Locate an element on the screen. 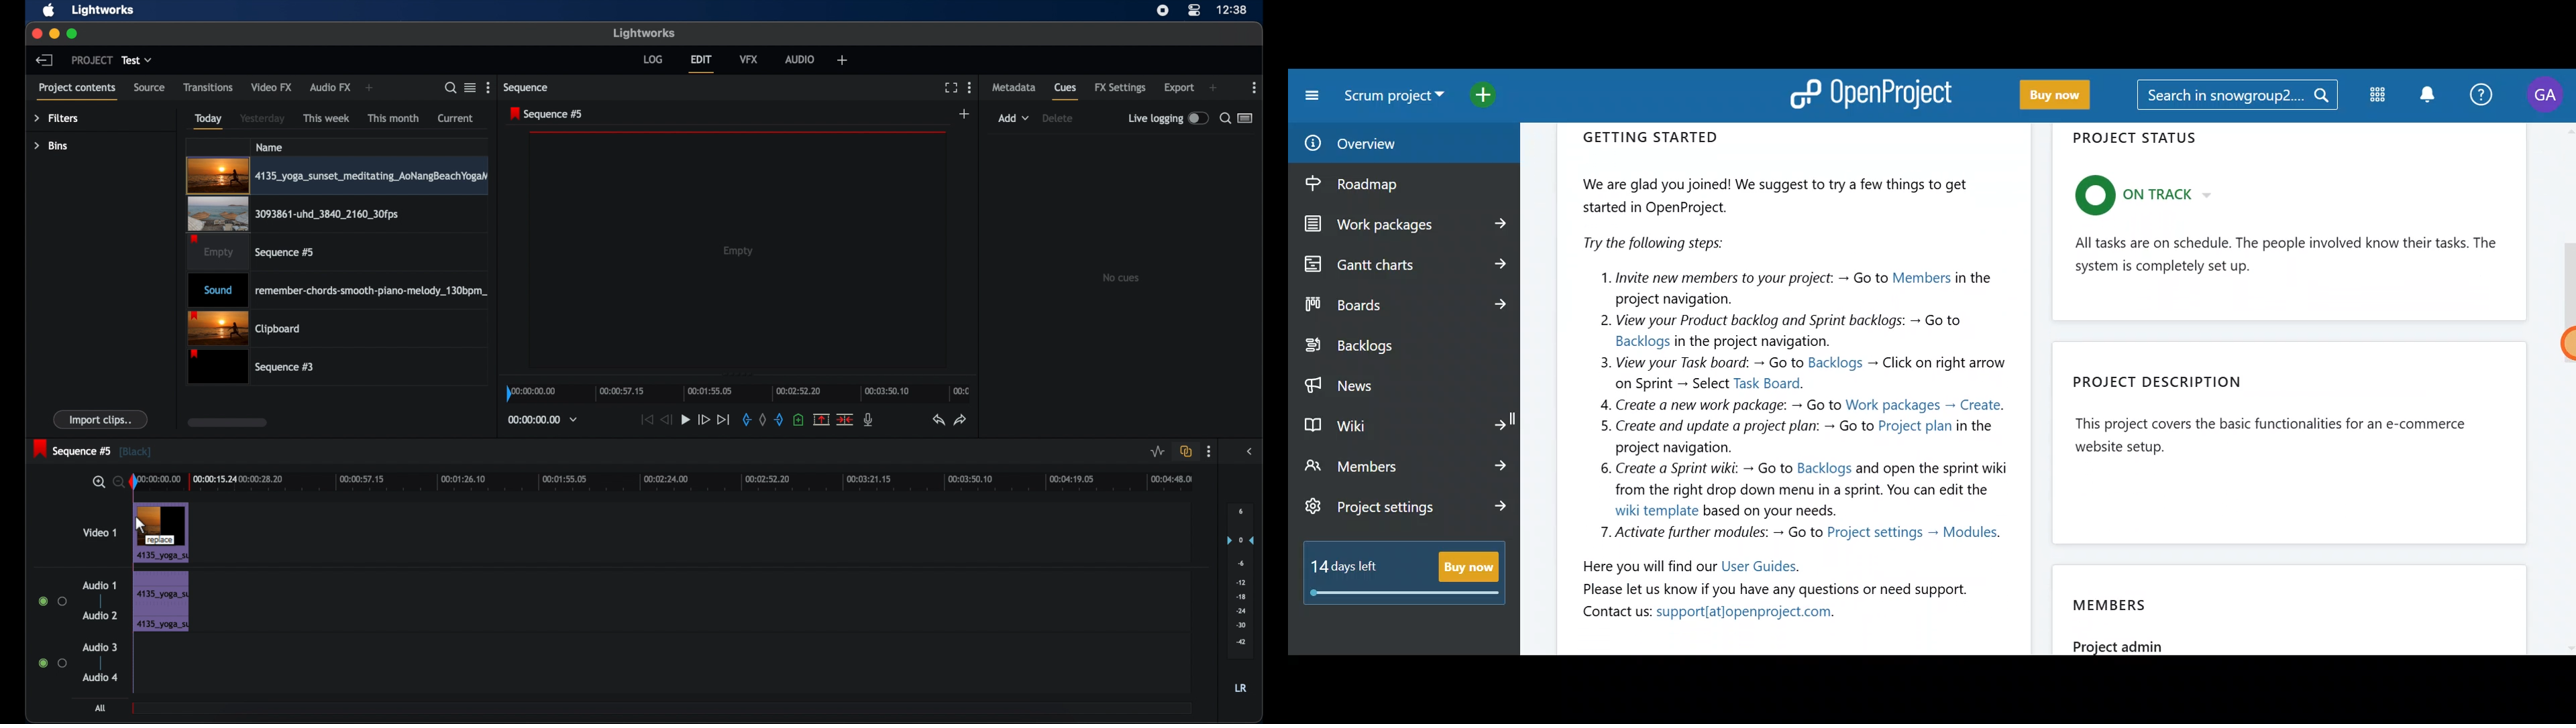 The height and width of the screenshot is (728, 2576). sequence is located at coordinates (546, 113).